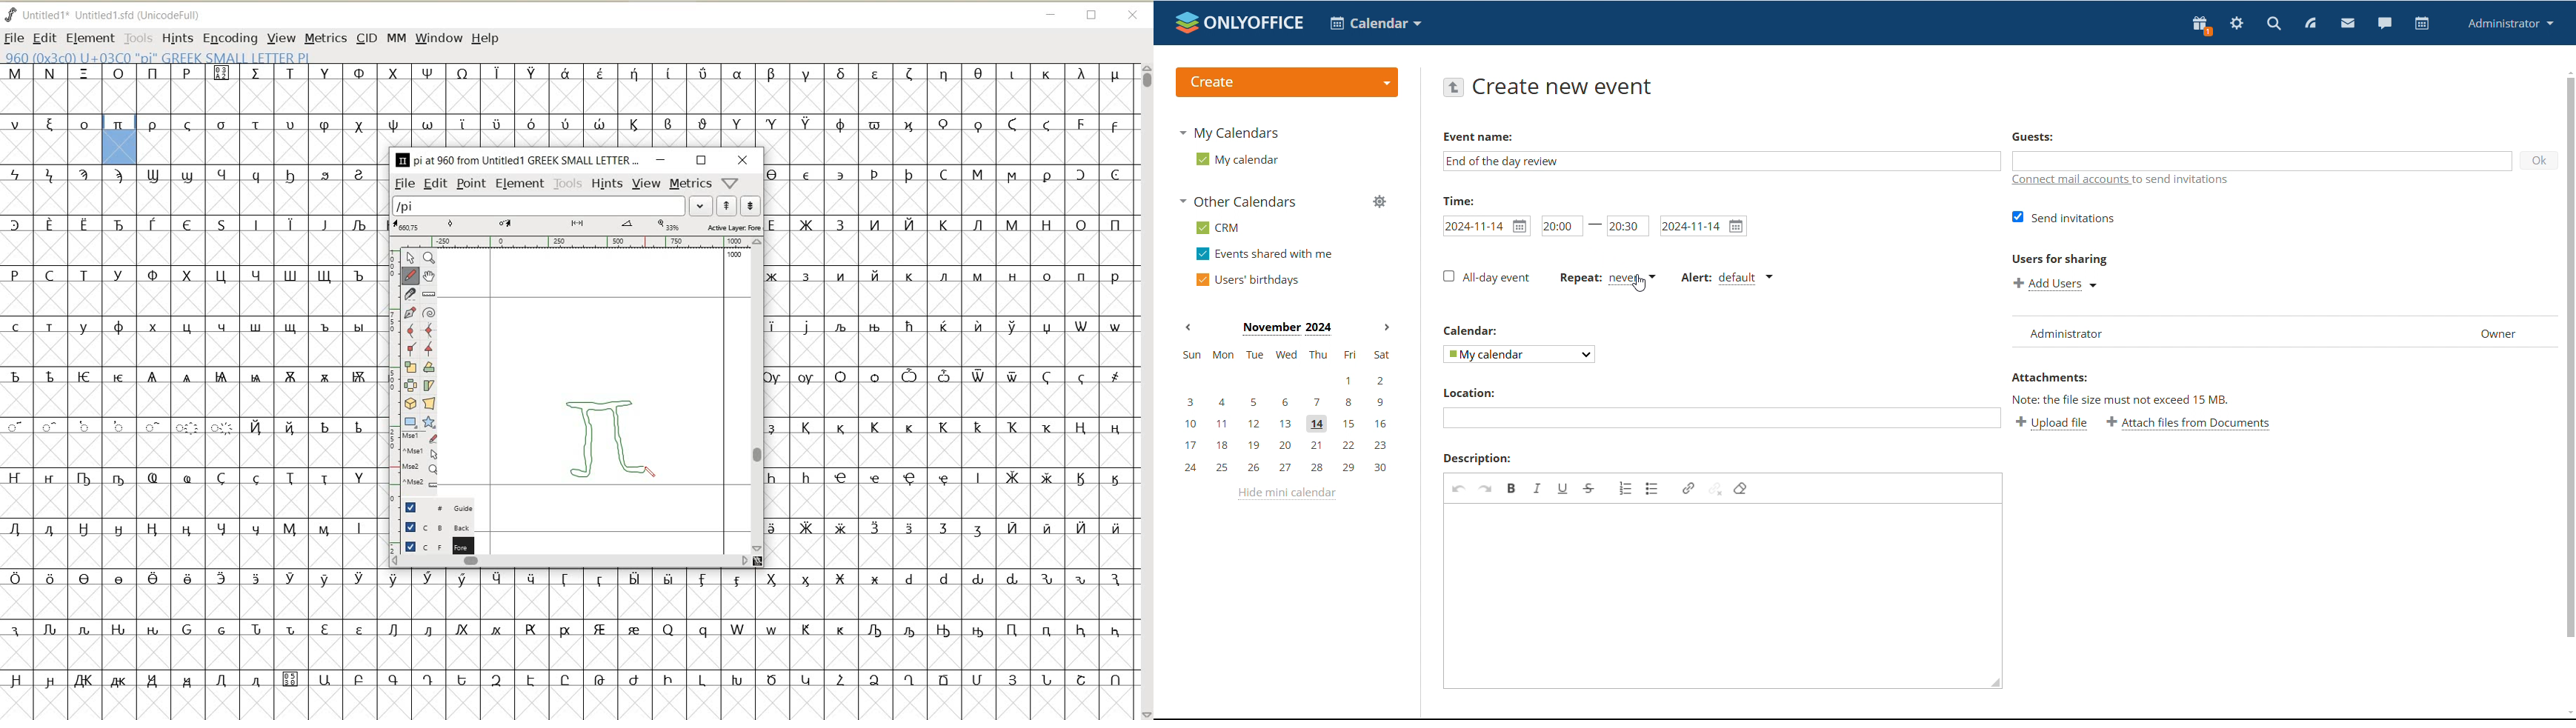 The image size is (2576, 728). I want to click on time, so click(1459, 200).